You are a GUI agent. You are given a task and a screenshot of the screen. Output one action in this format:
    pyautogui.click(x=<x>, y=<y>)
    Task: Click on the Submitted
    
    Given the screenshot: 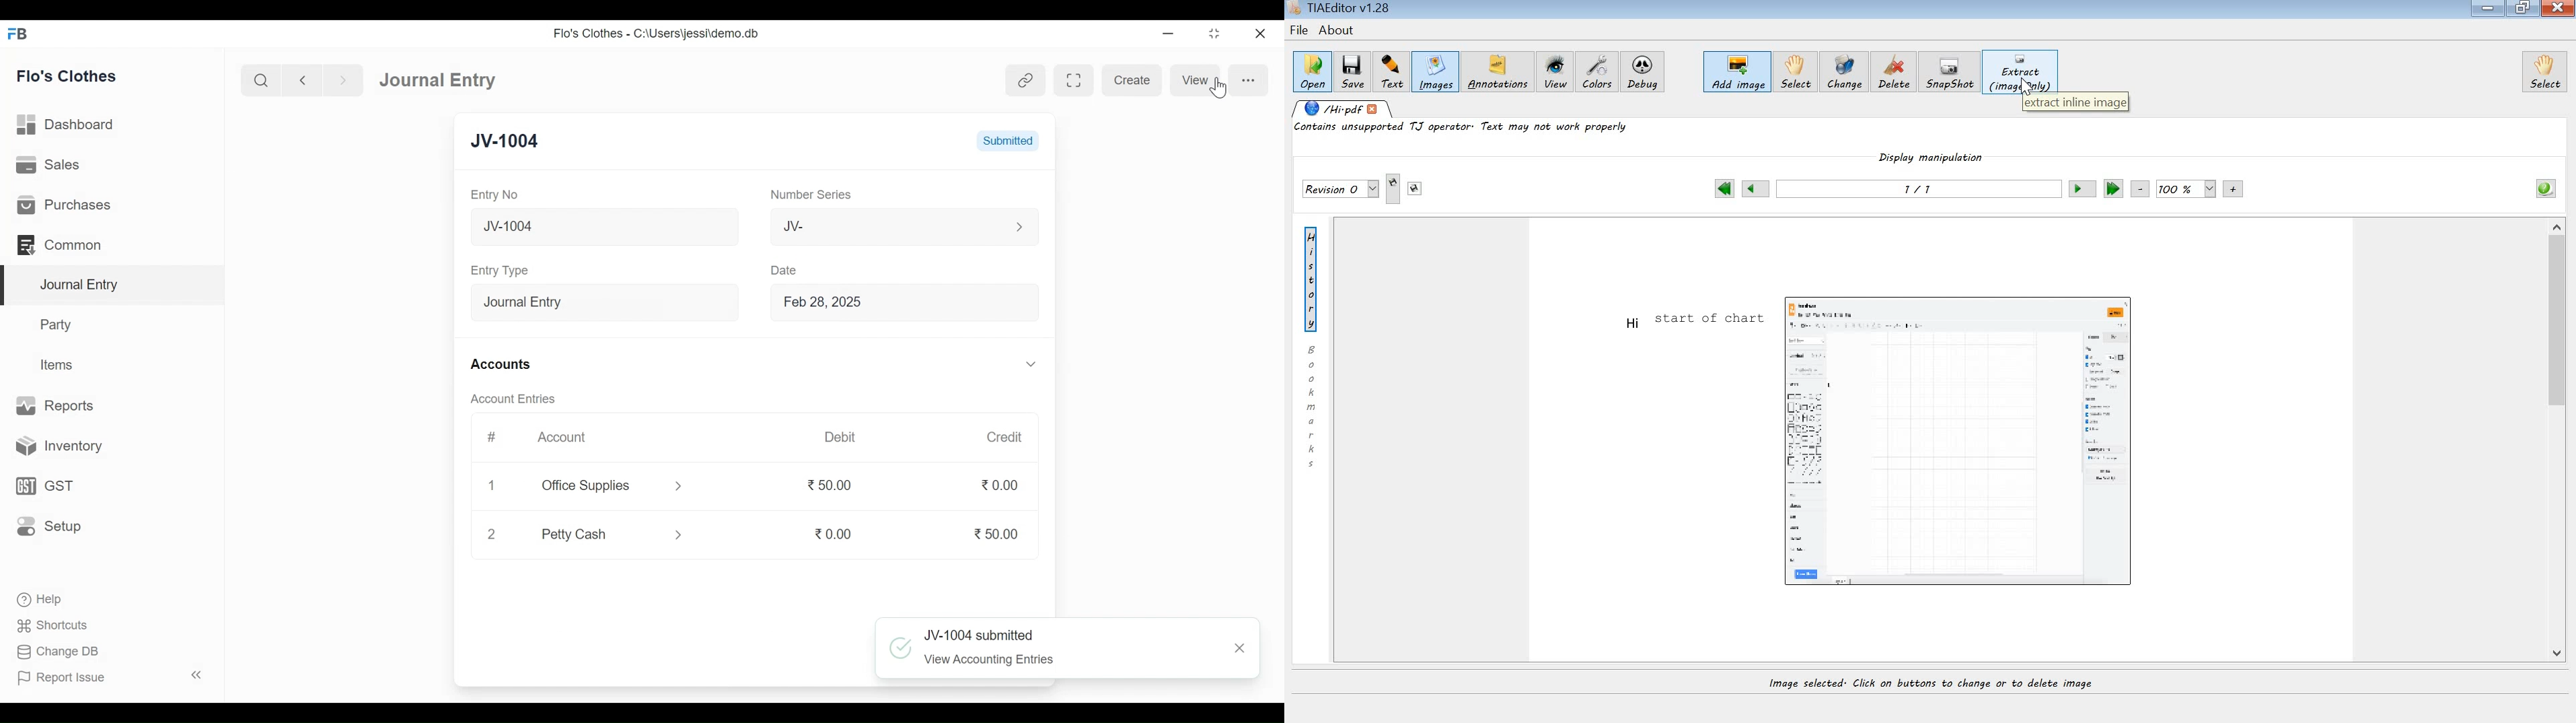 What is the action you would take?
    pyautogui.click(x=1008, y=139)
    